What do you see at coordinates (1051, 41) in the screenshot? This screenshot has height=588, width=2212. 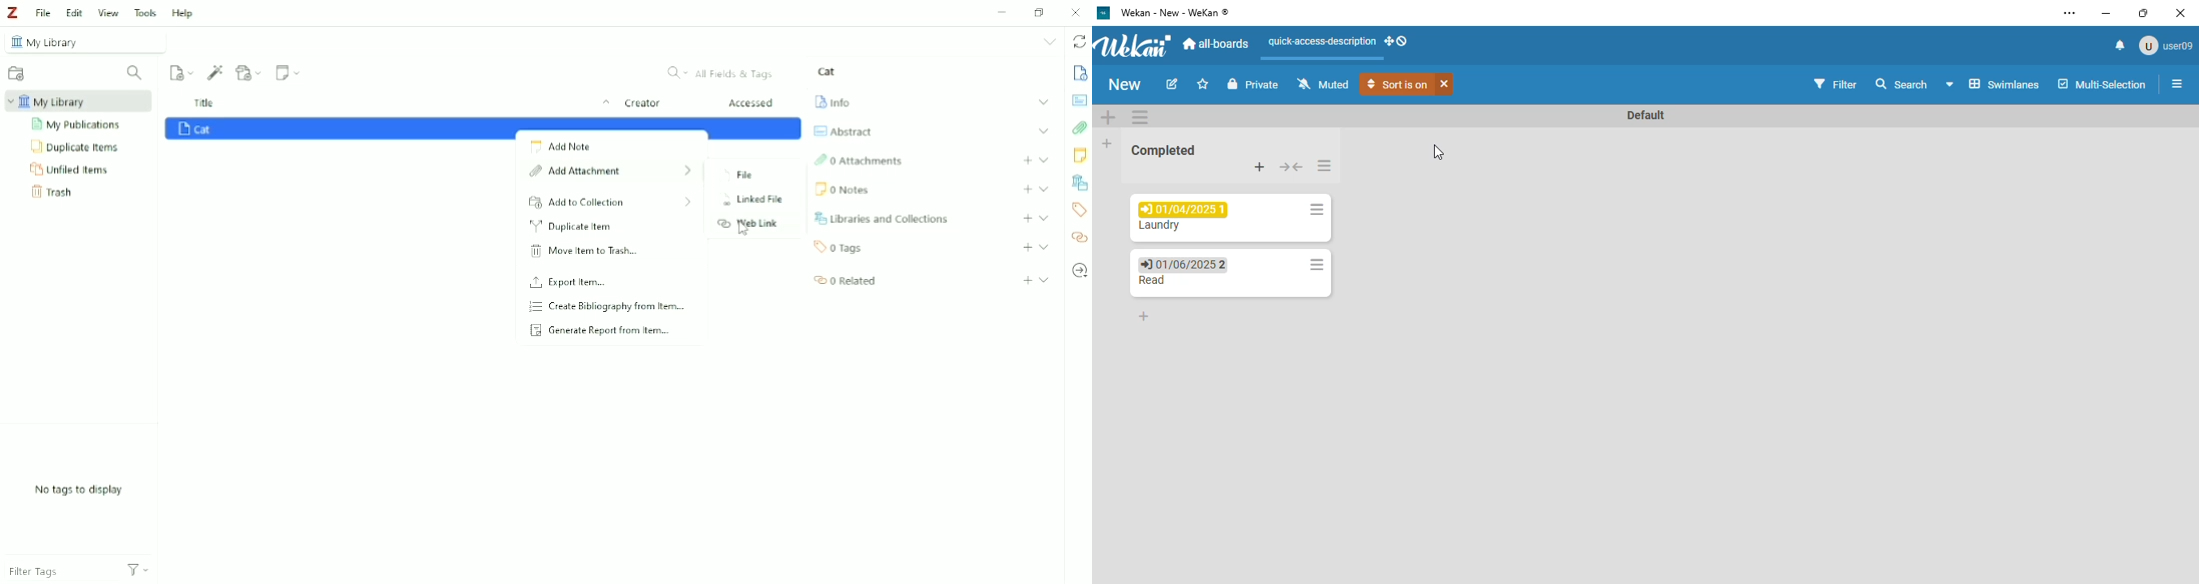 I see `List all tabs` at bounding box center [1051, 41].